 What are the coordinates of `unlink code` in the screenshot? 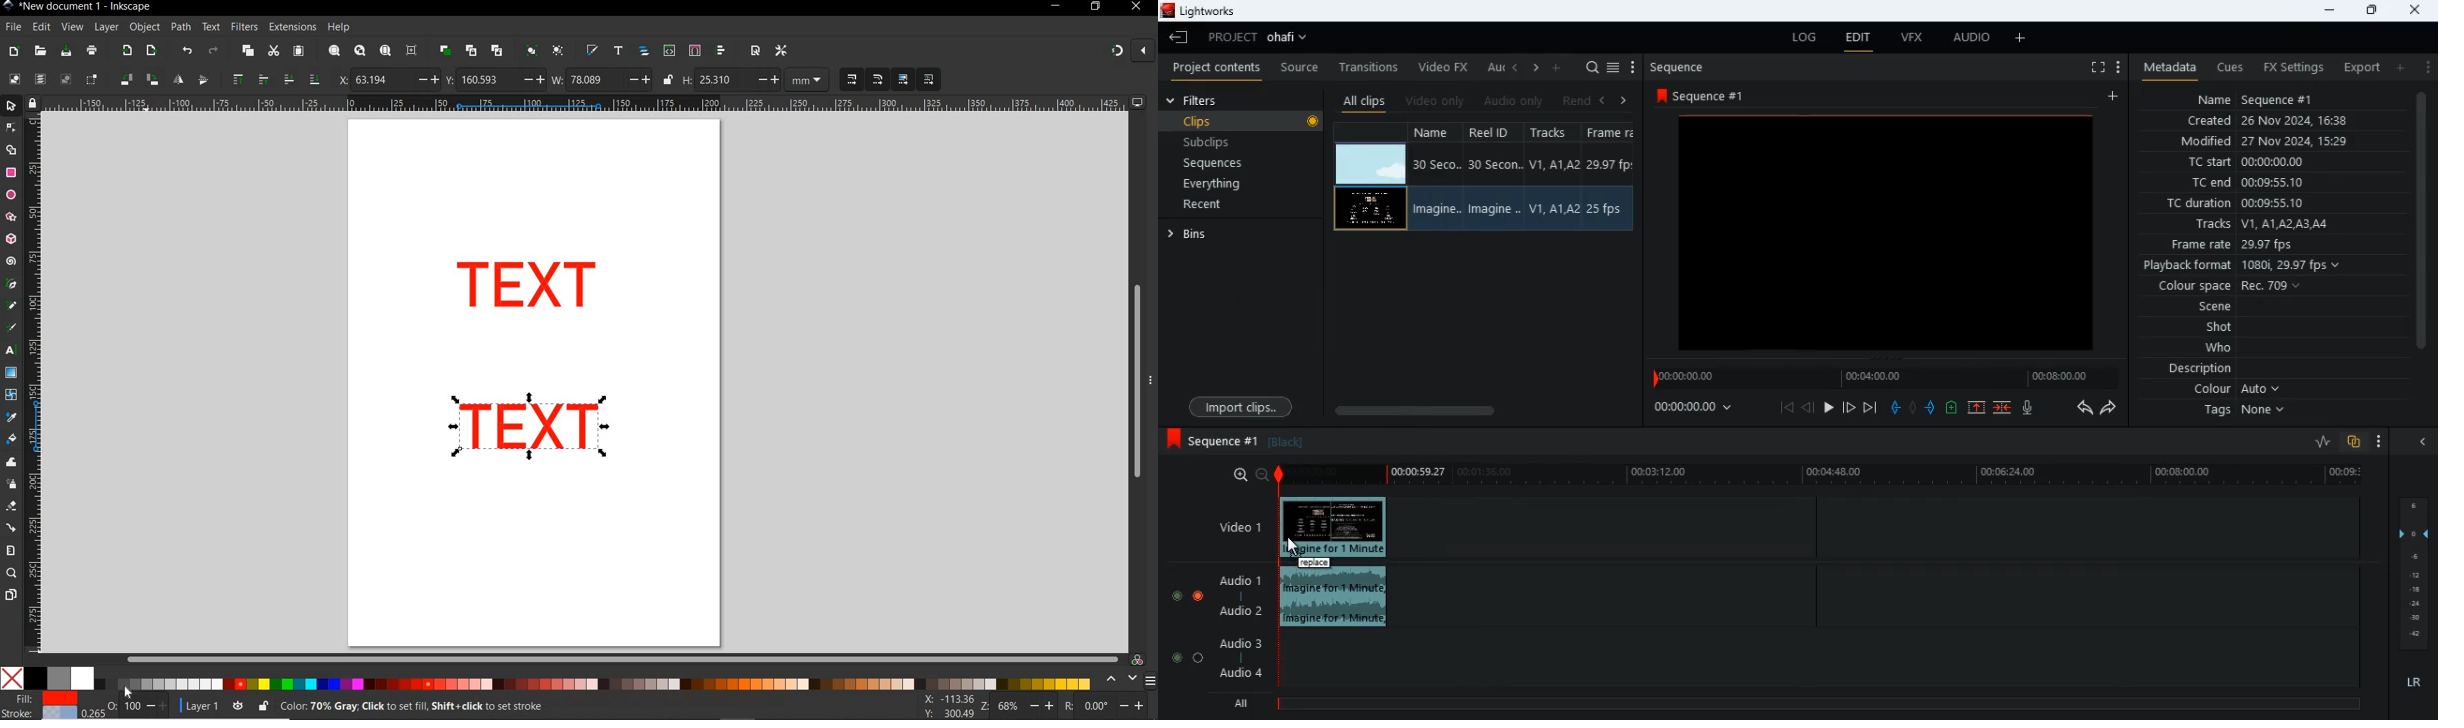 It's located at (494, 50).